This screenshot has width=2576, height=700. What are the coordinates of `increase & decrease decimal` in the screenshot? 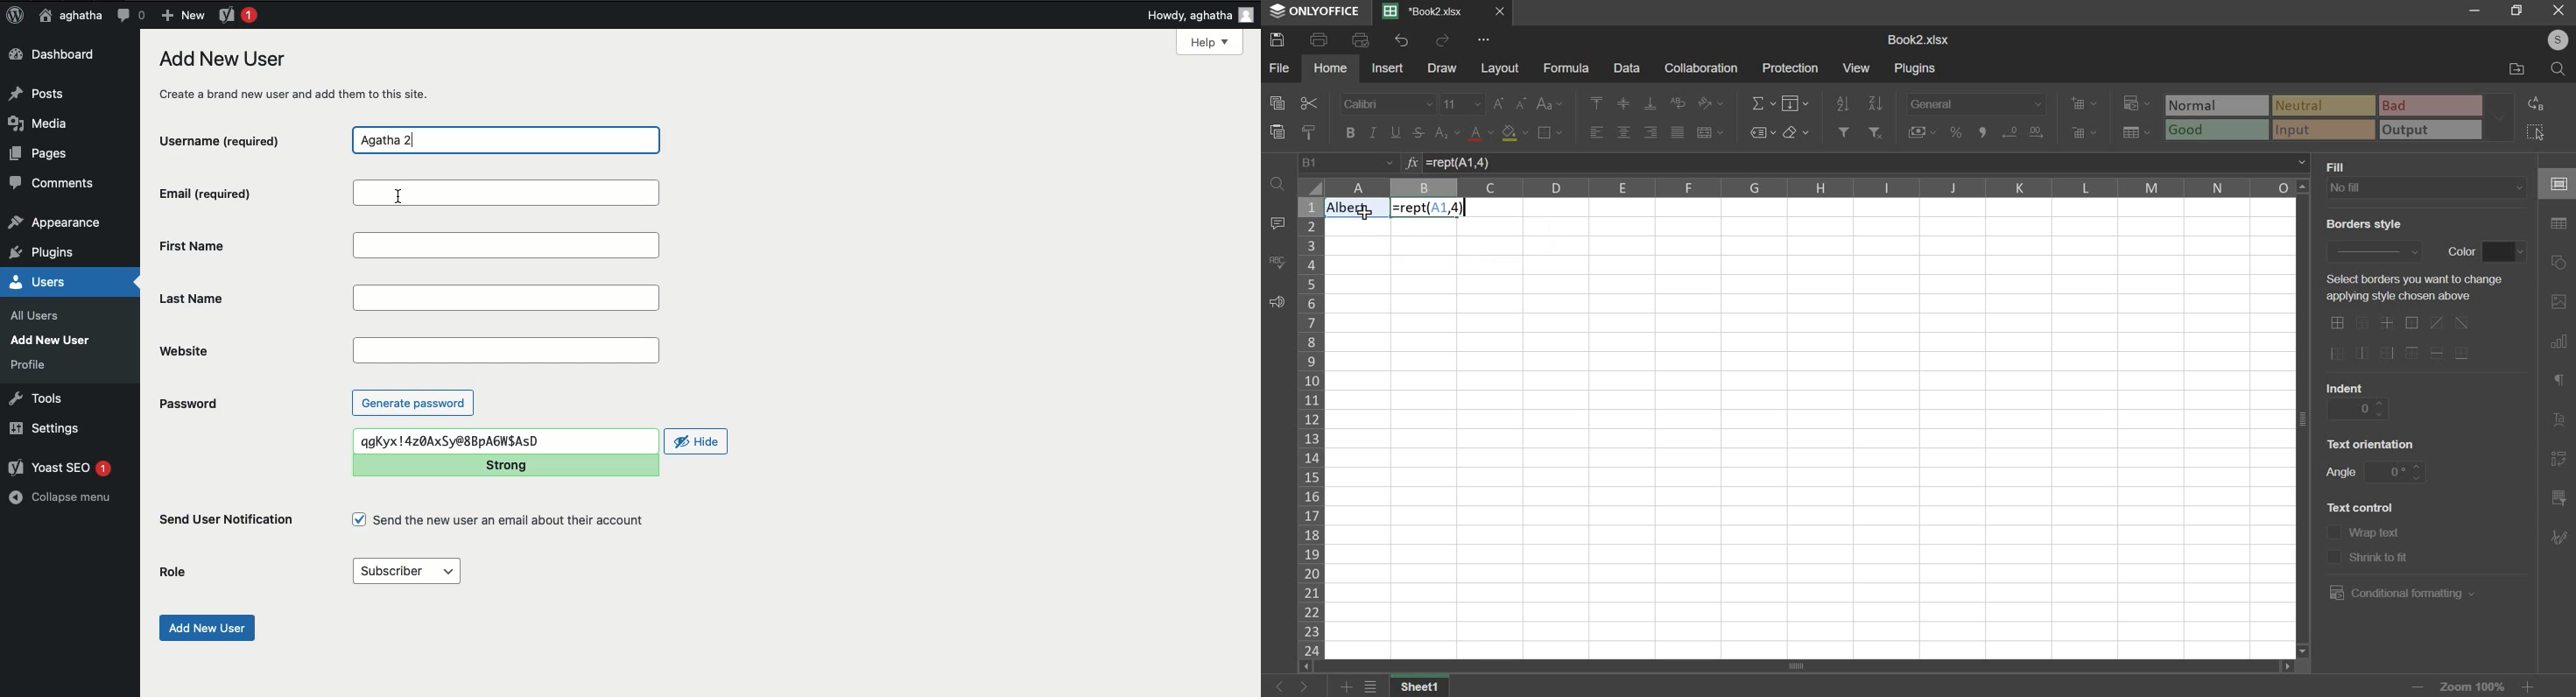 It's located at (2023, 132).